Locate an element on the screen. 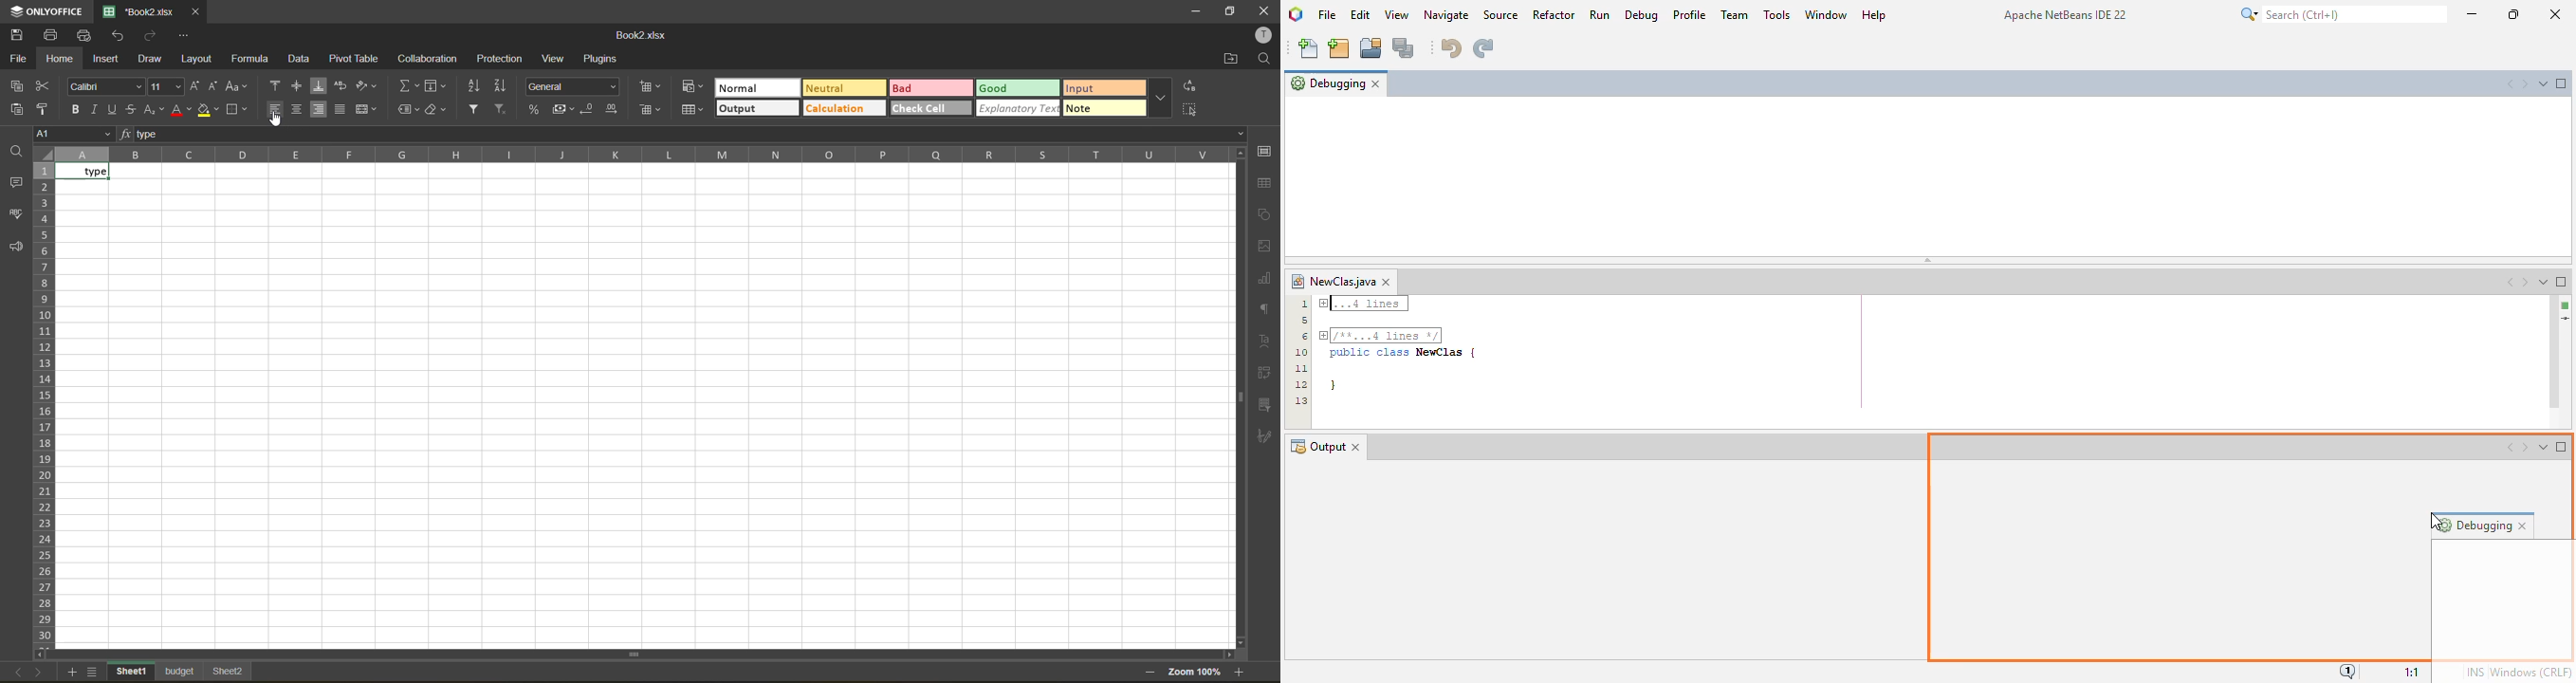 The image size is (2576, 700). undo is located at coordinates (119, 35).